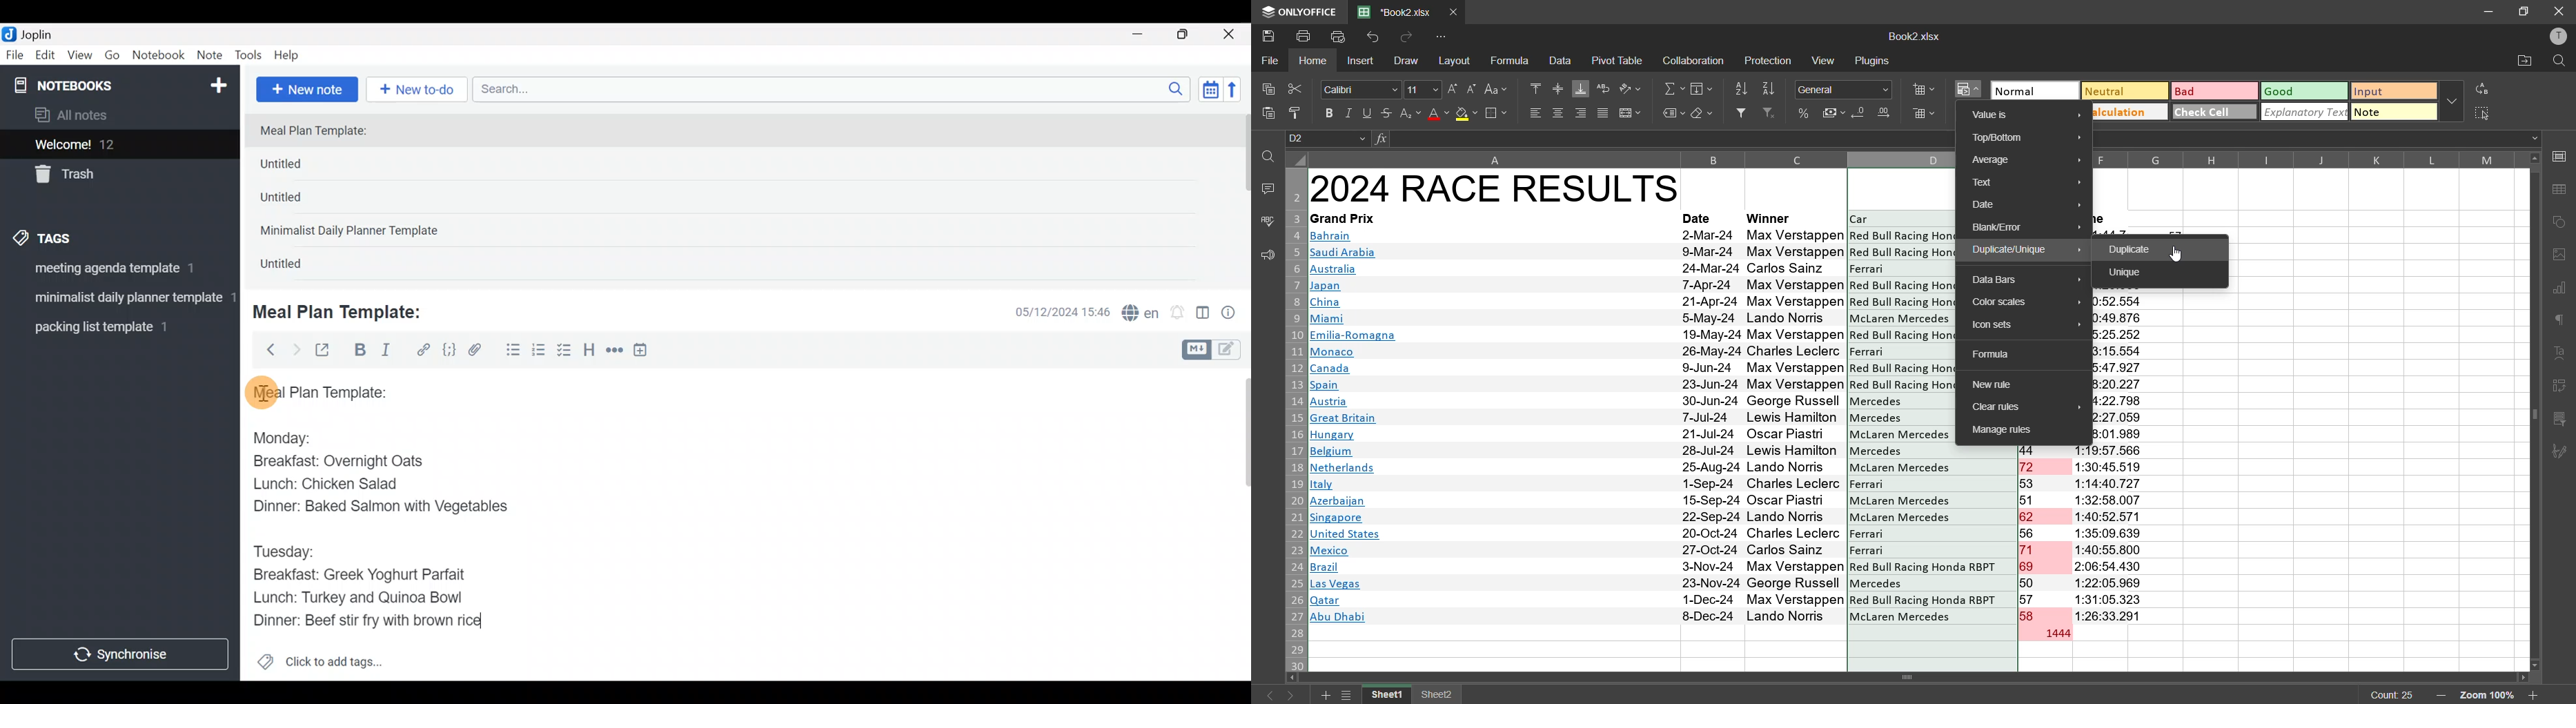 Image resolution: width=2576 pixels, height=728 pixels. Describe the element at coordinates (835, 87) in the screenshot. I see `Search bar` at that location.